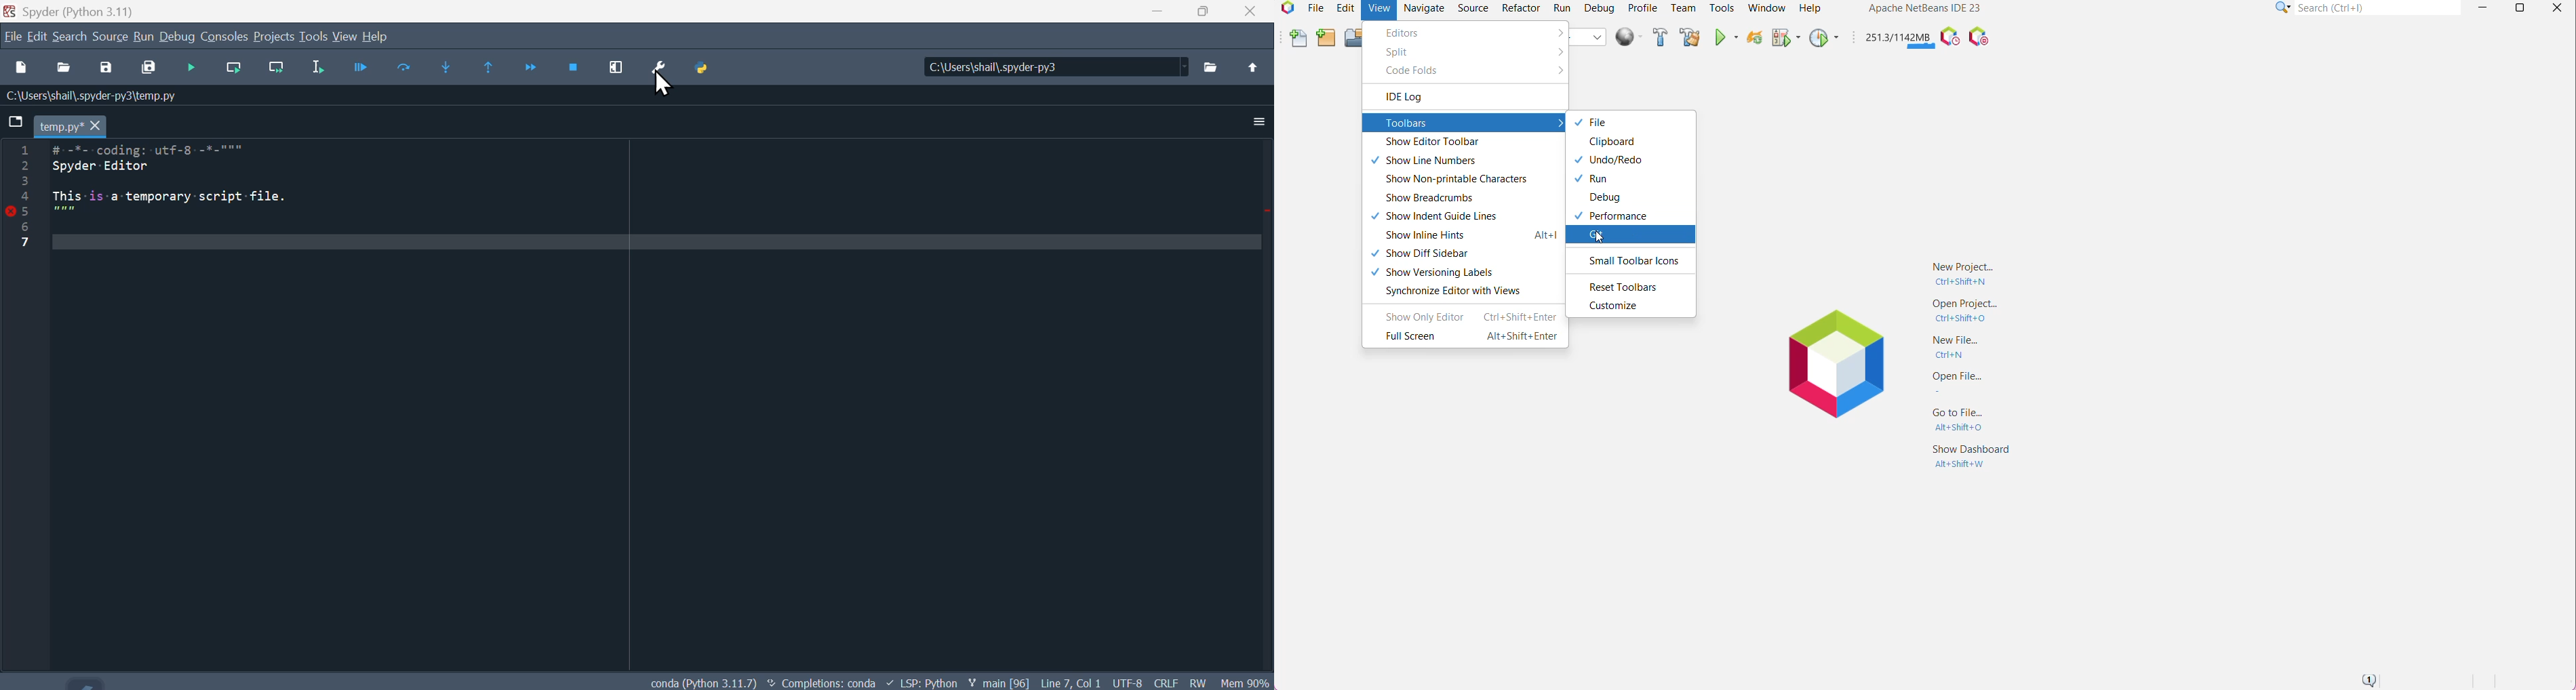  Describe the element at coordinates (1785, 40) in the screenshot. I see `Debug Main Project` at that location.